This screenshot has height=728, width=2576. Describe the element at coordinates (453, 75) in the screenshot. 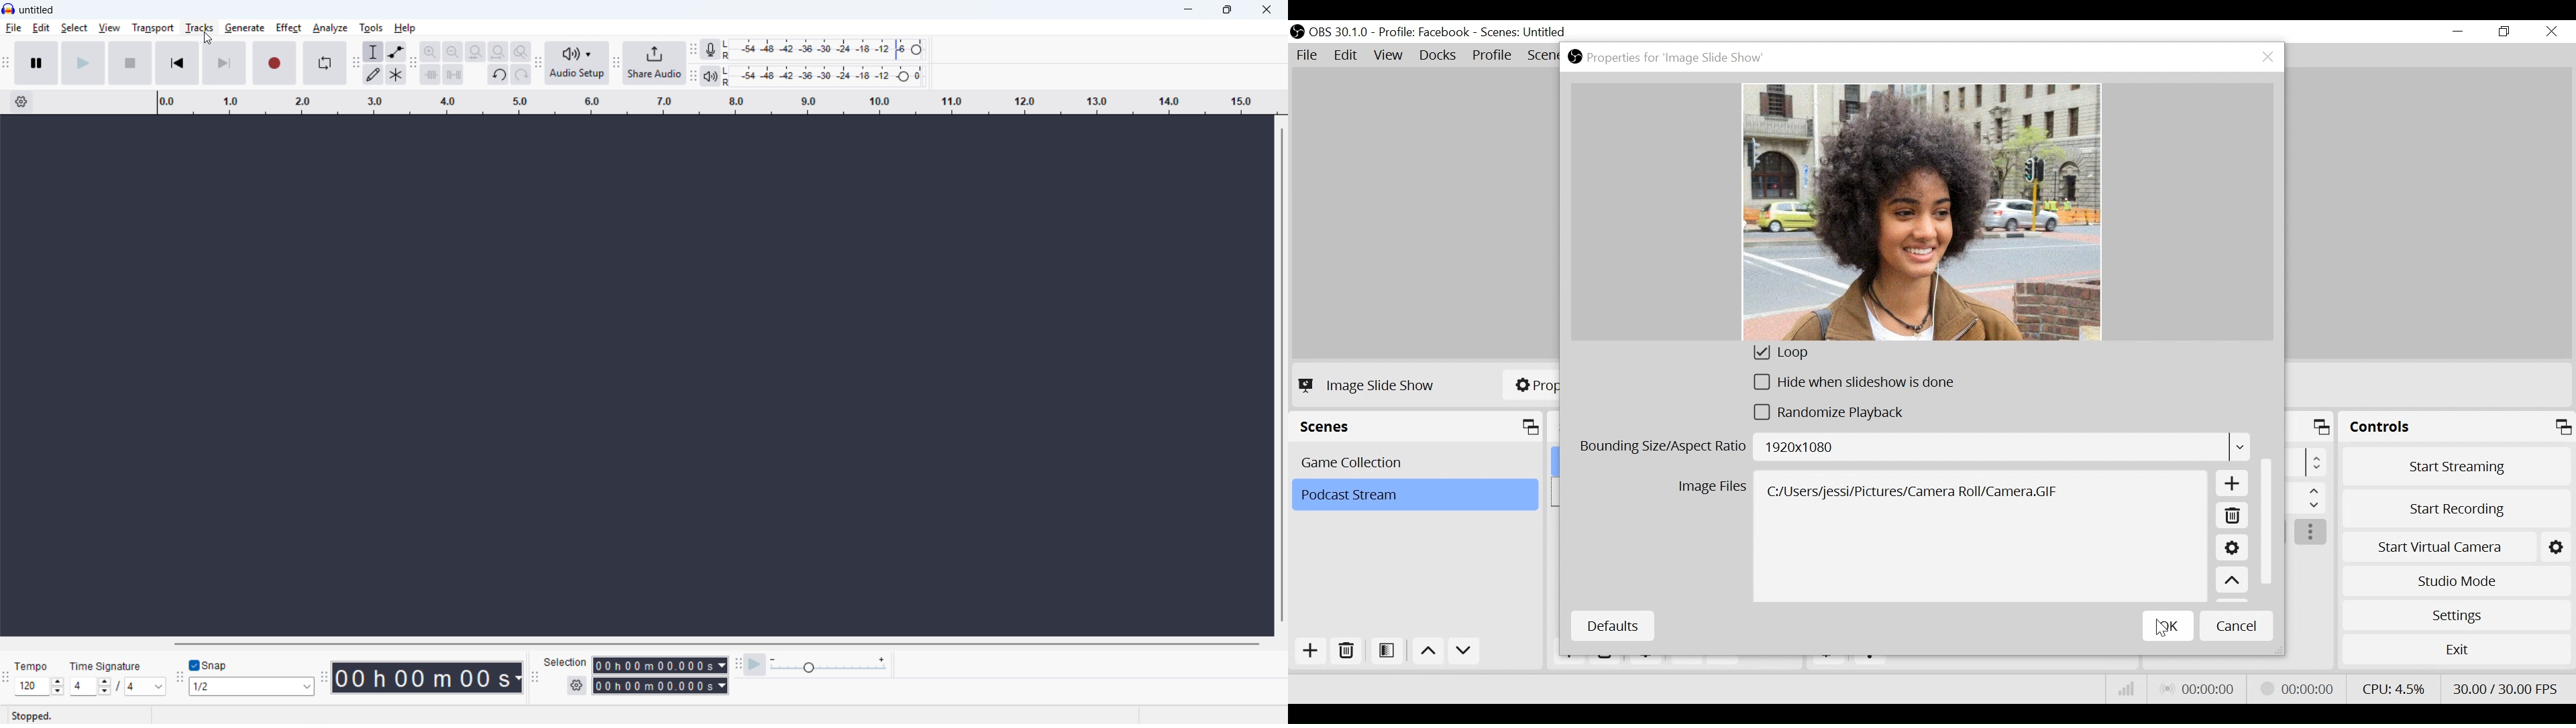

I see `Silence audio selection ` at that location.